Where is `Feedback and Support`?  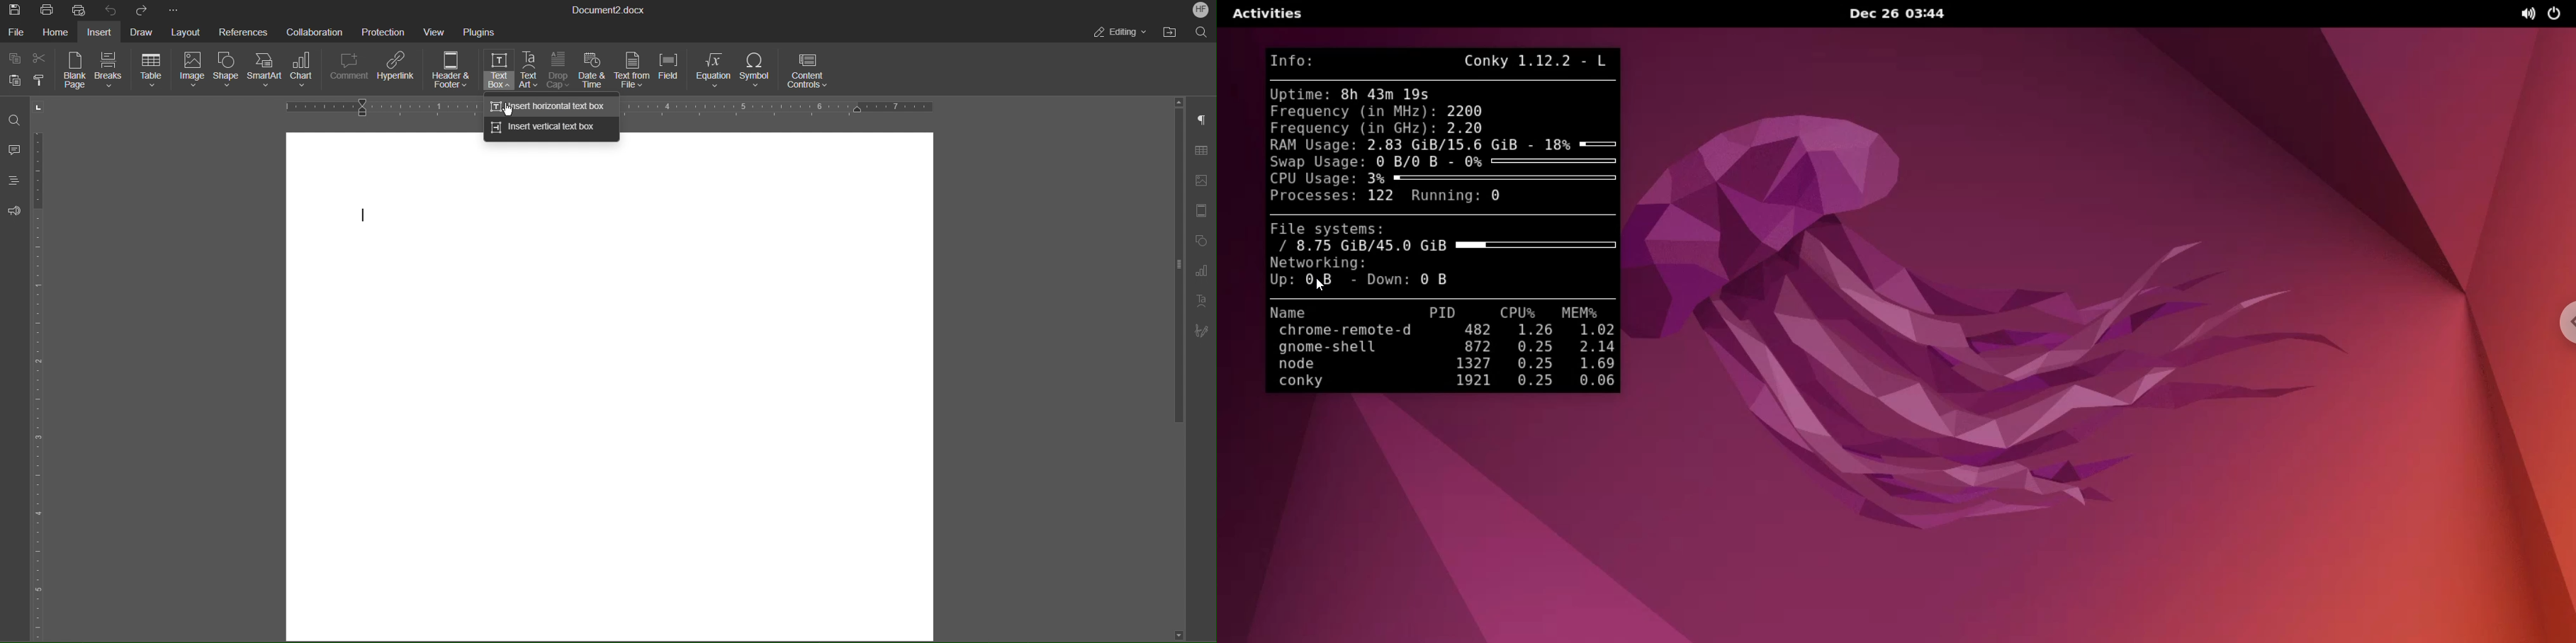
Feedback and Support is located at coordinates (14, 211).